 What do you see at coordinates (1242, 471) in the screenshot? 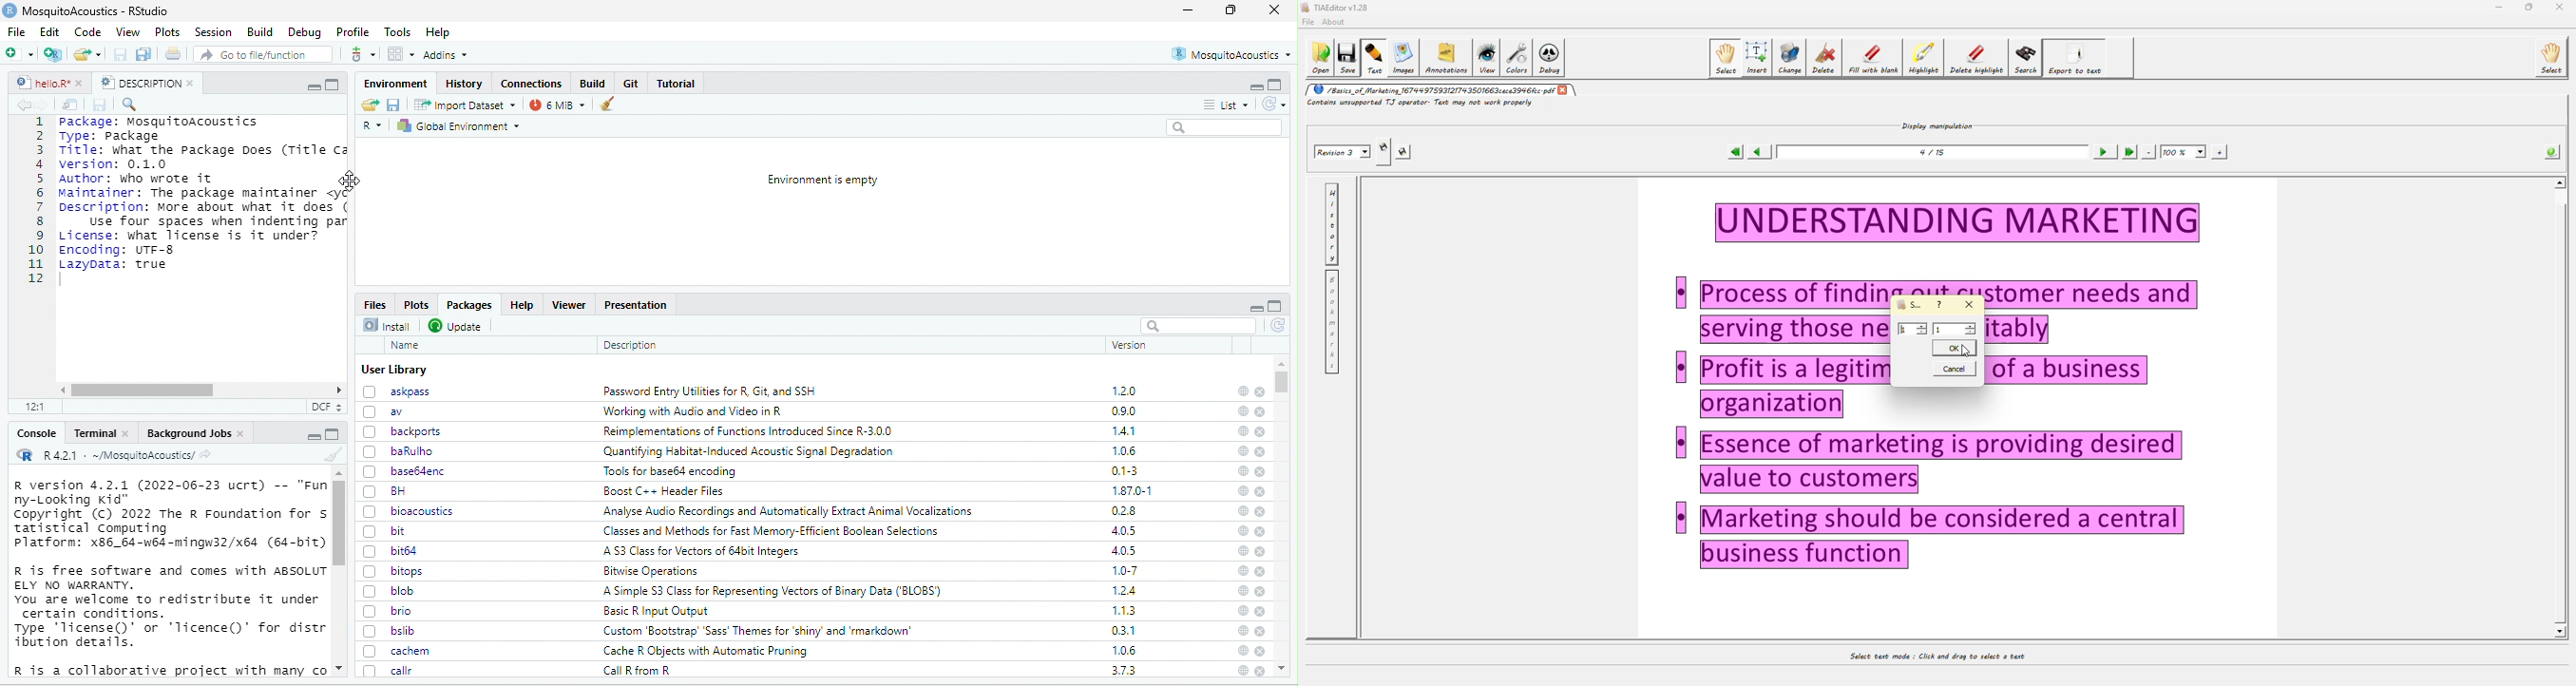
I see `help` at bounding box center [1242, 471].